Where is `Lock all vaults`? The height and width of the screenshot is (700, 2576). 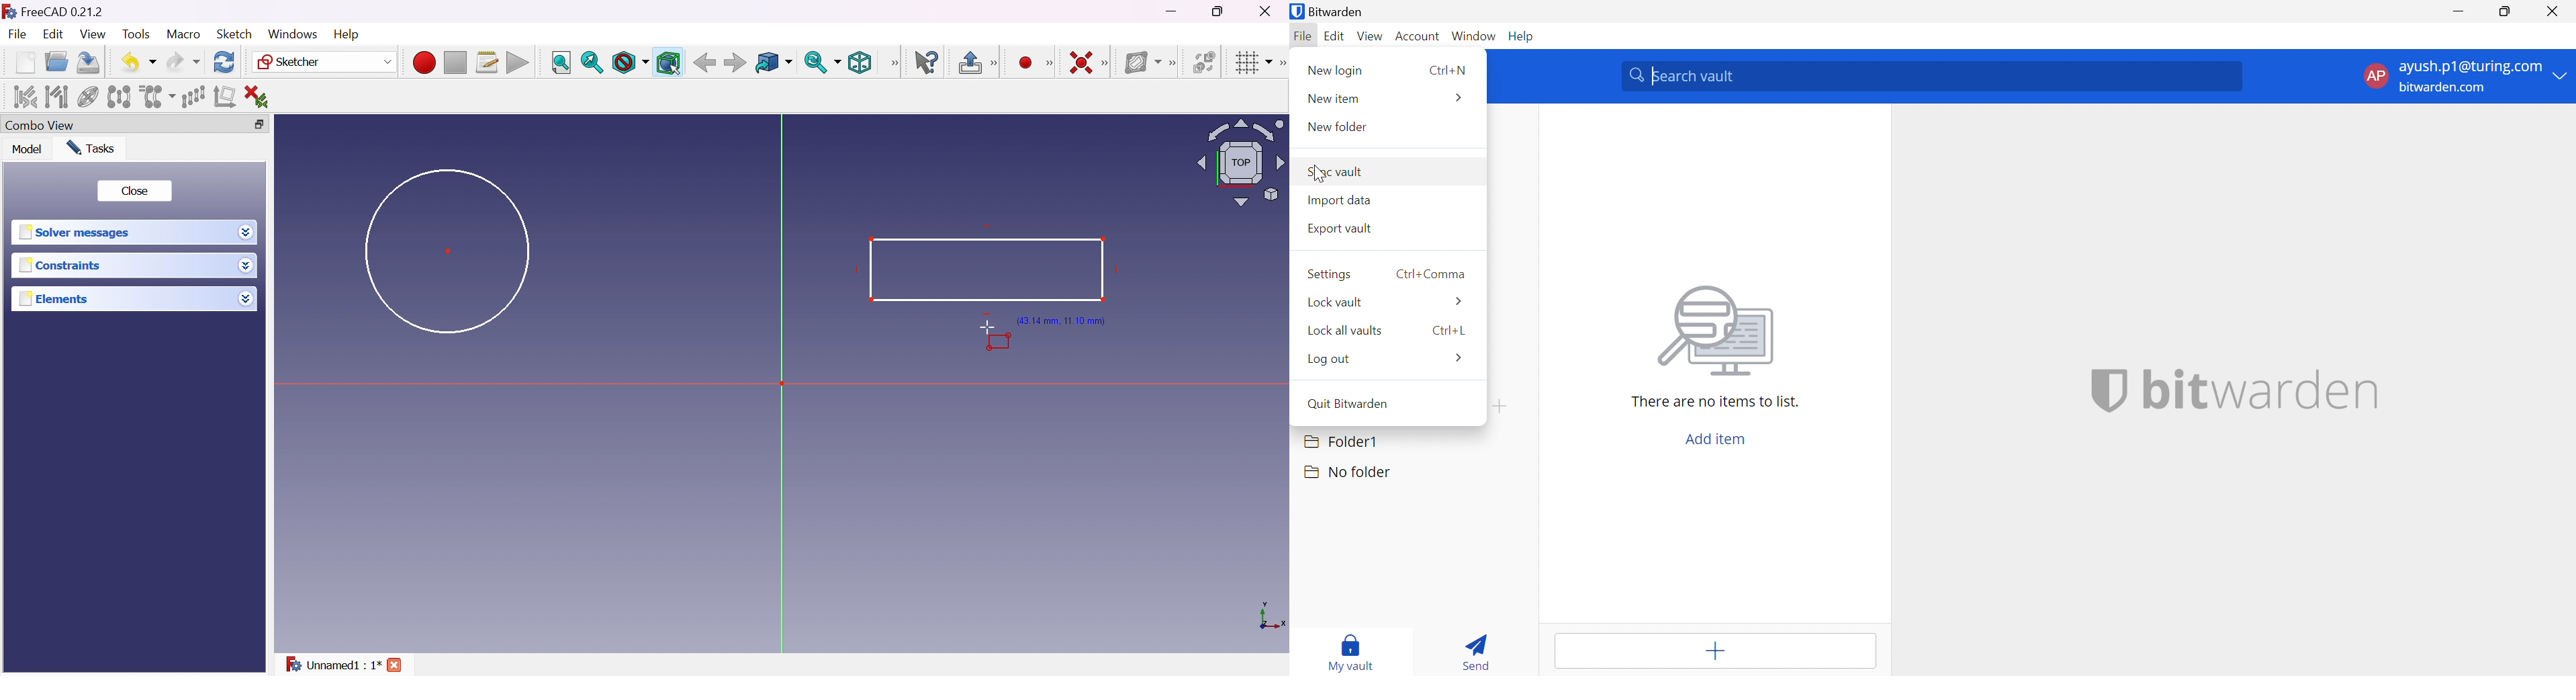 Lock all vaults is located at coordinates (1344, 331).